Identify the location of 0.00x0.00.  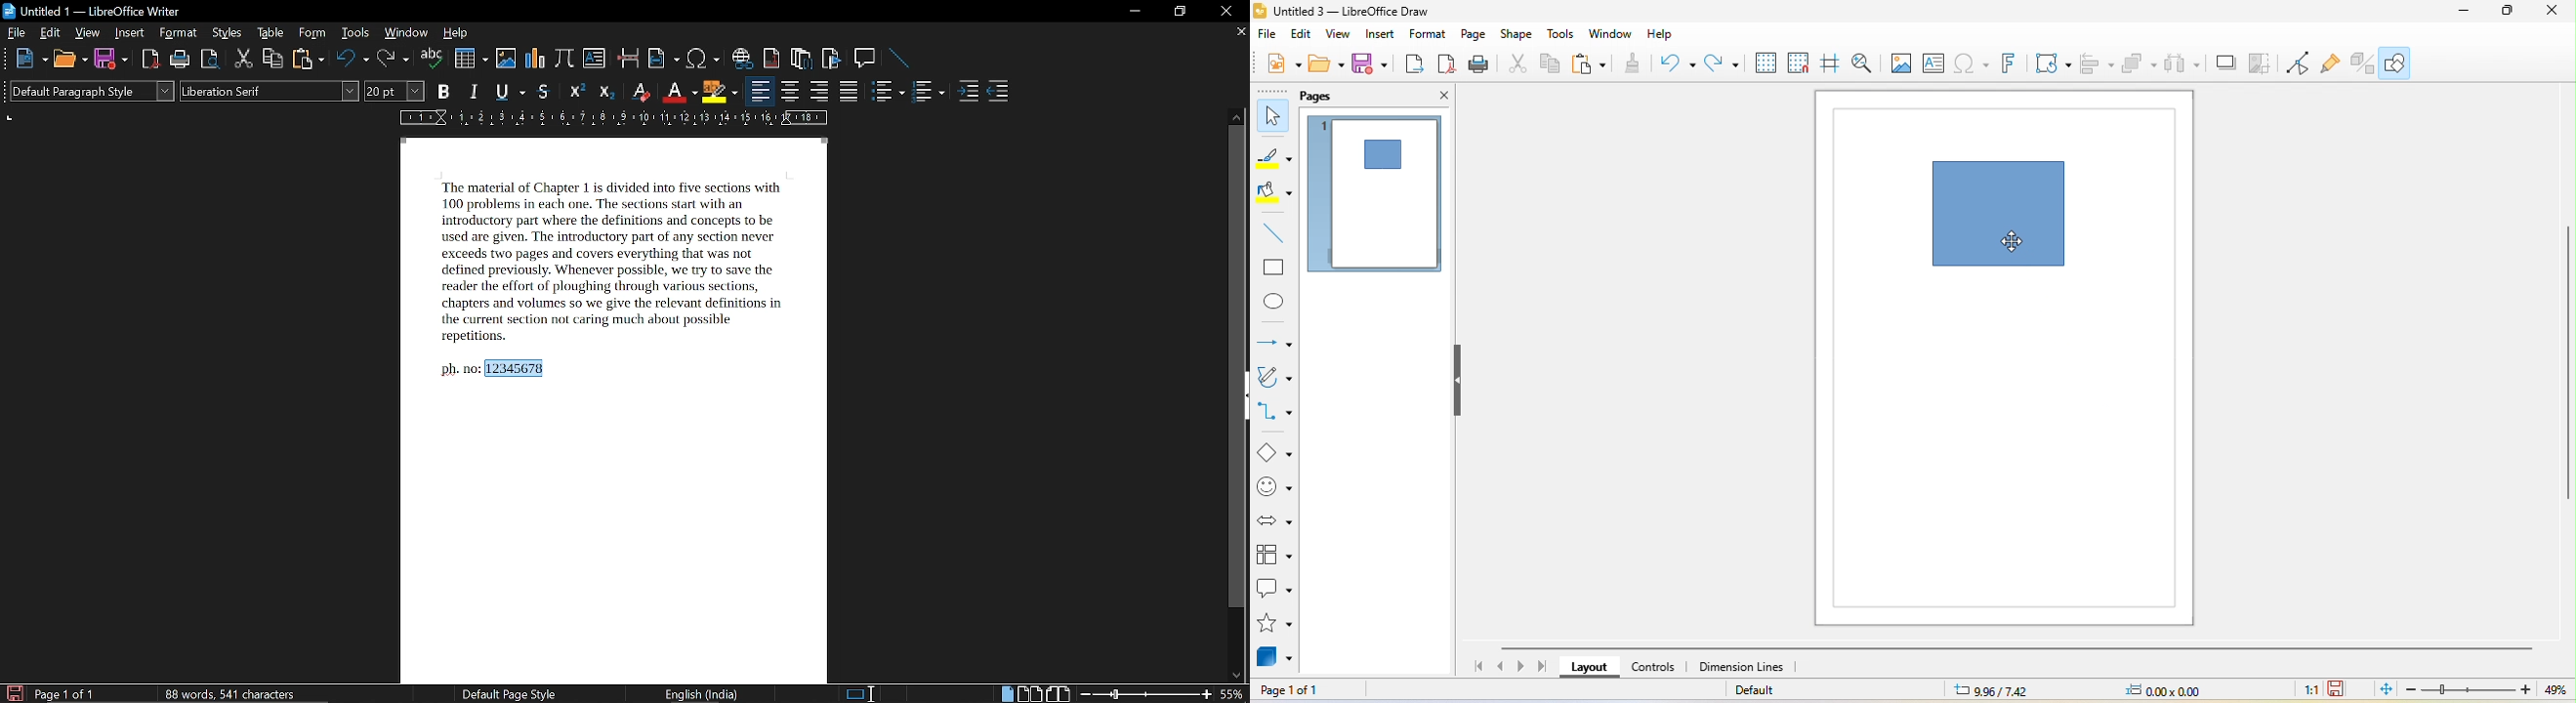
(2172, 690).